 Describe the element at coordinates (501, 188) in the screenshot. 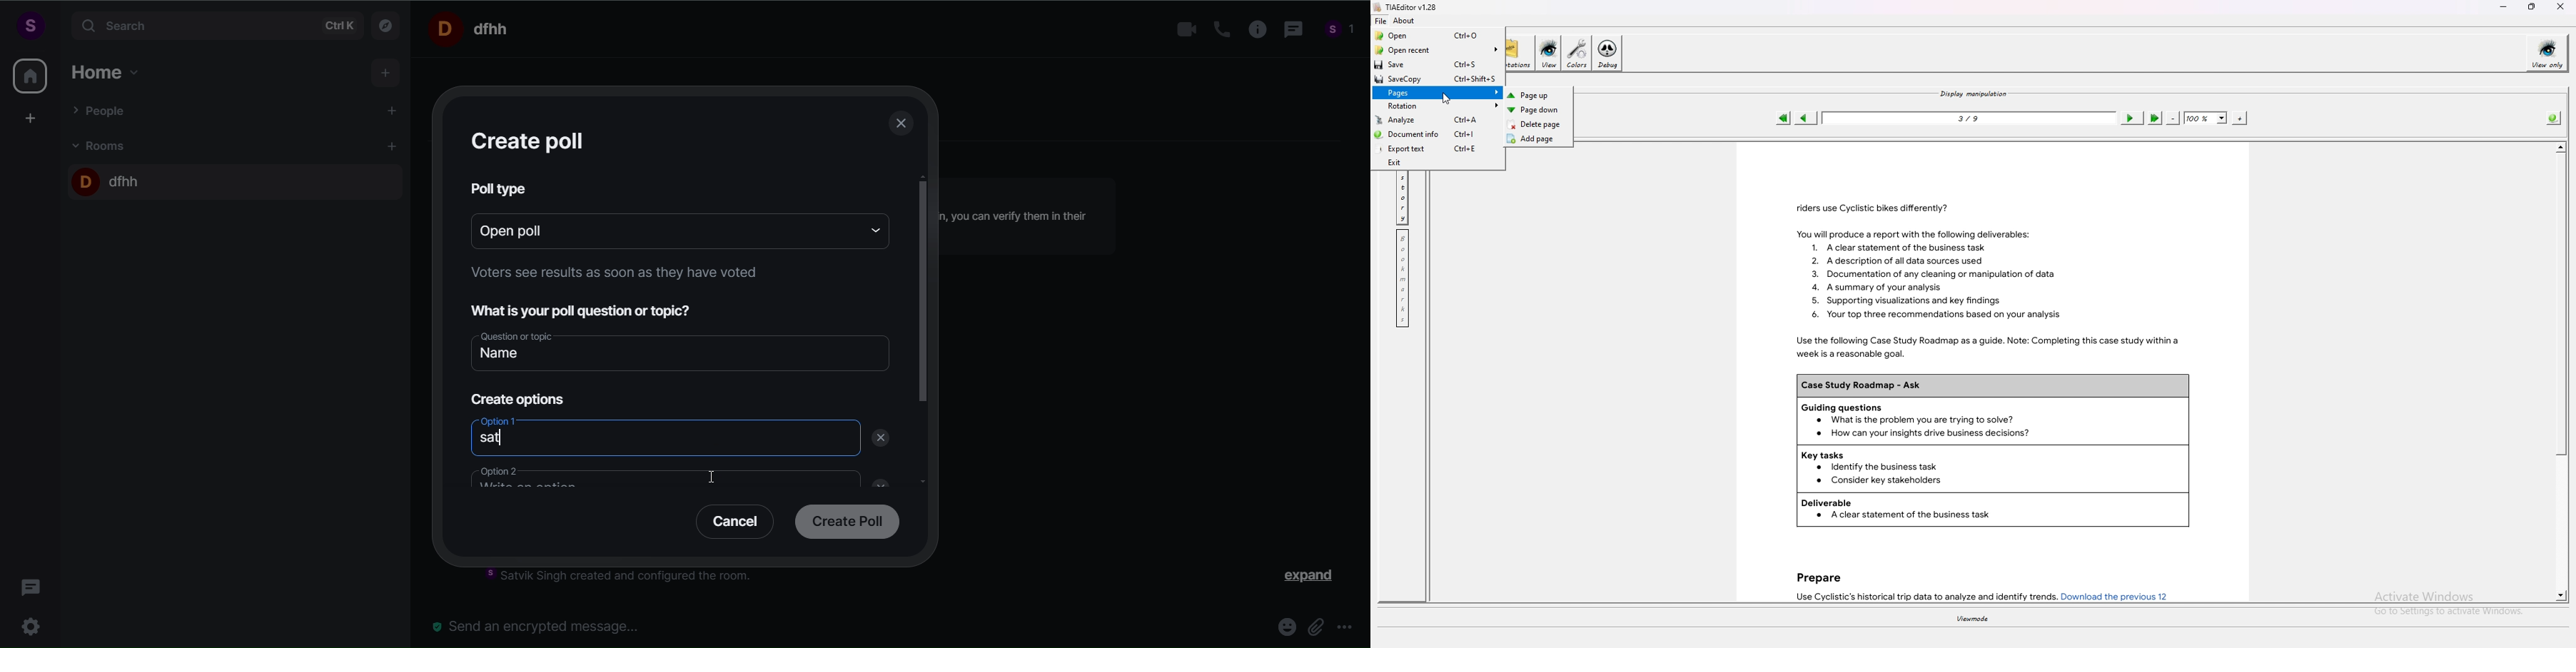

I see `poll type` at that location.